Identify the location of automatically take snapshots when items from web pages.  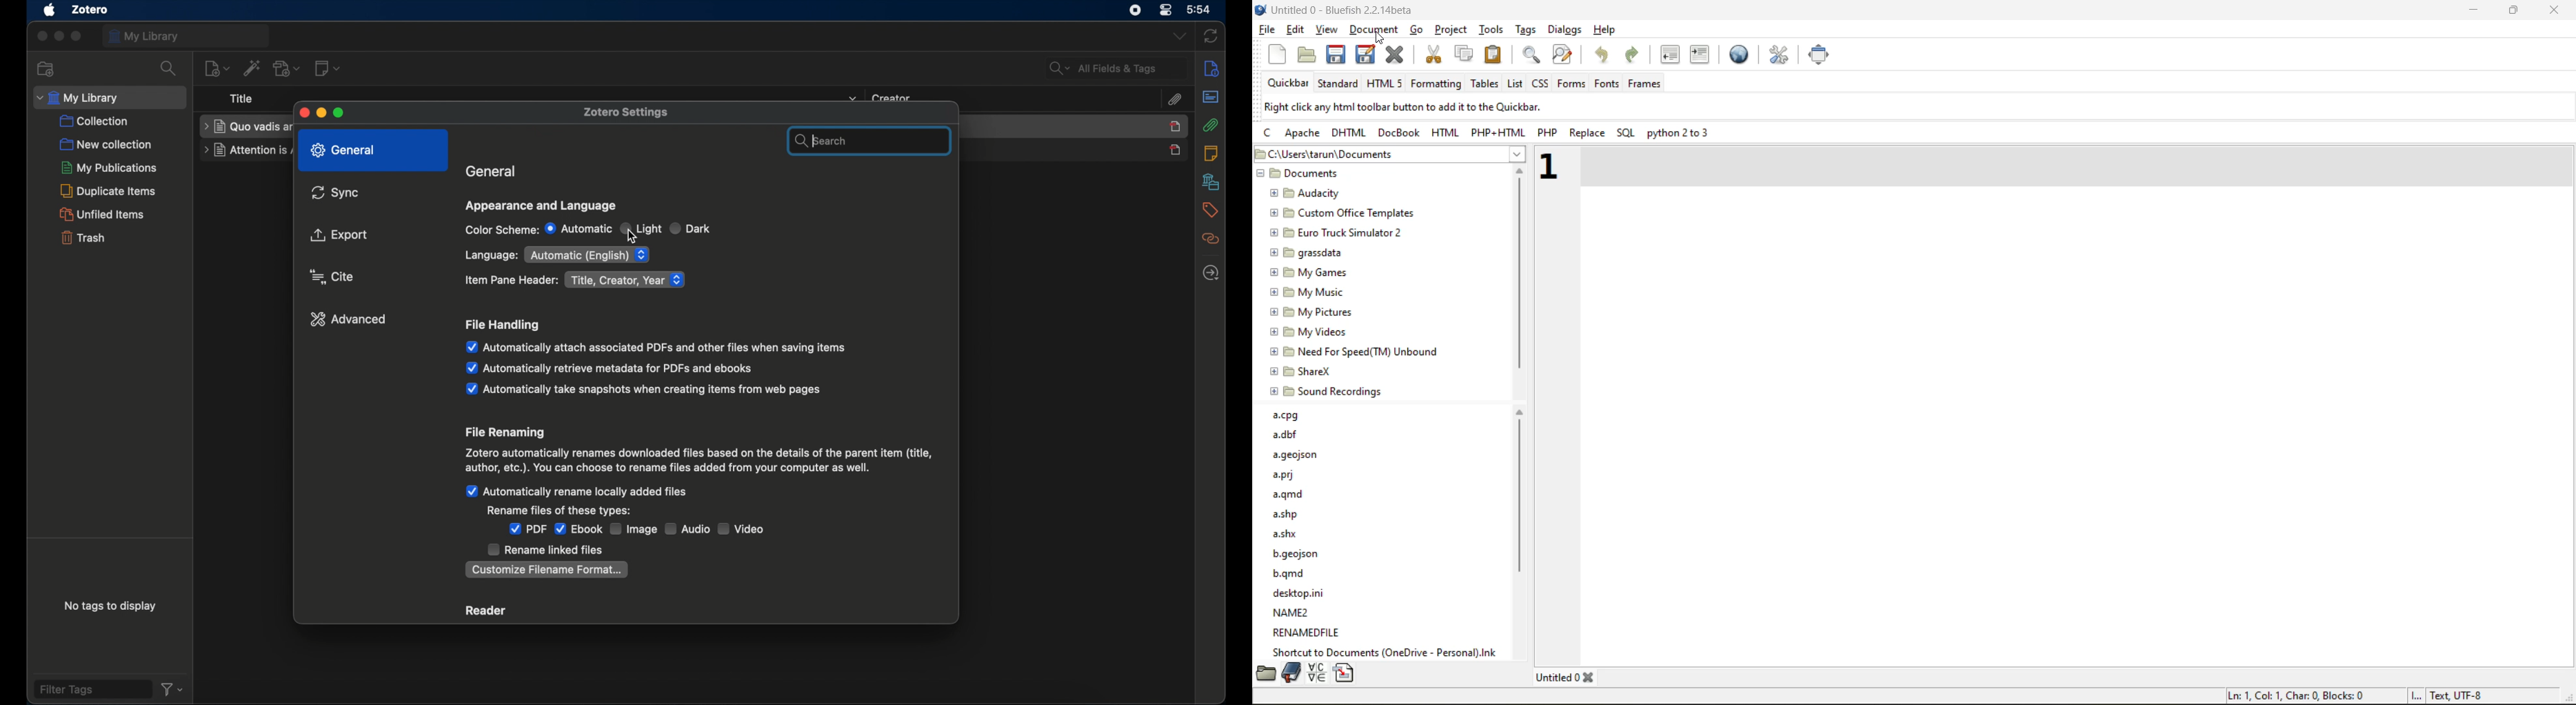
(644, 390).